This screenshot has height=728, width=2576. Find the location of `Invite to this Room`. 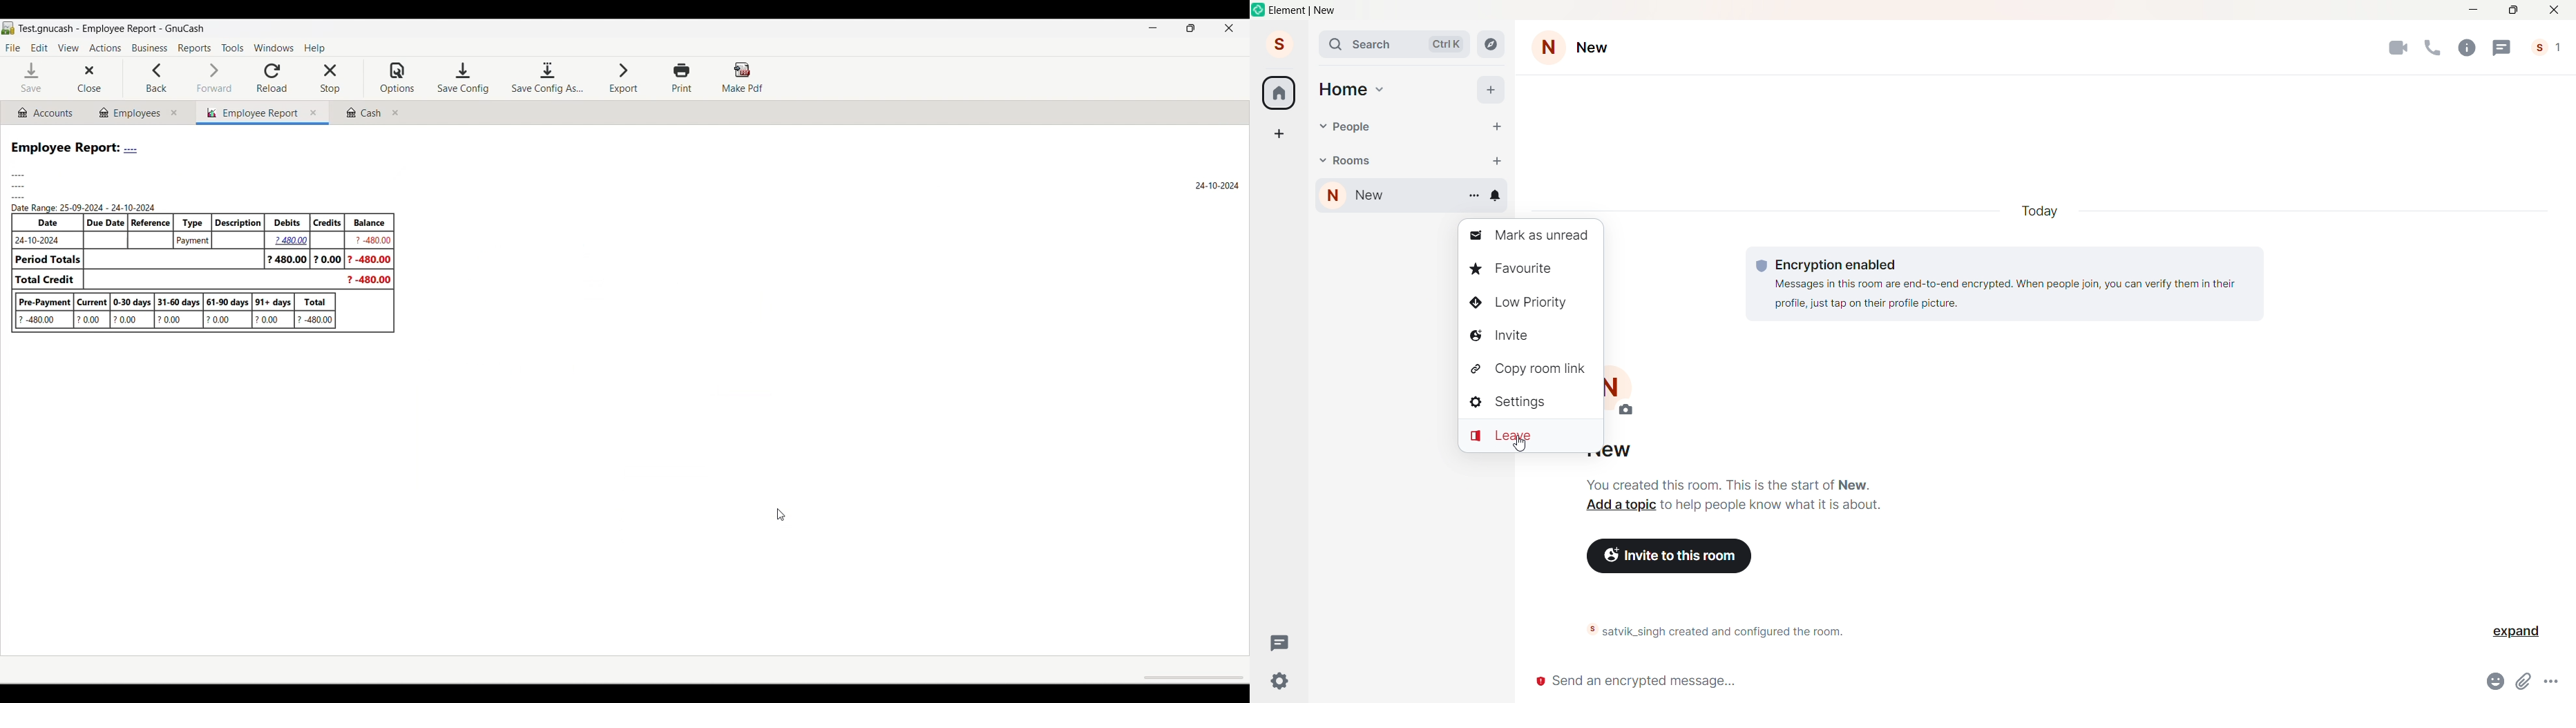

Invite to this Room is located at coordinates (1676, 555).